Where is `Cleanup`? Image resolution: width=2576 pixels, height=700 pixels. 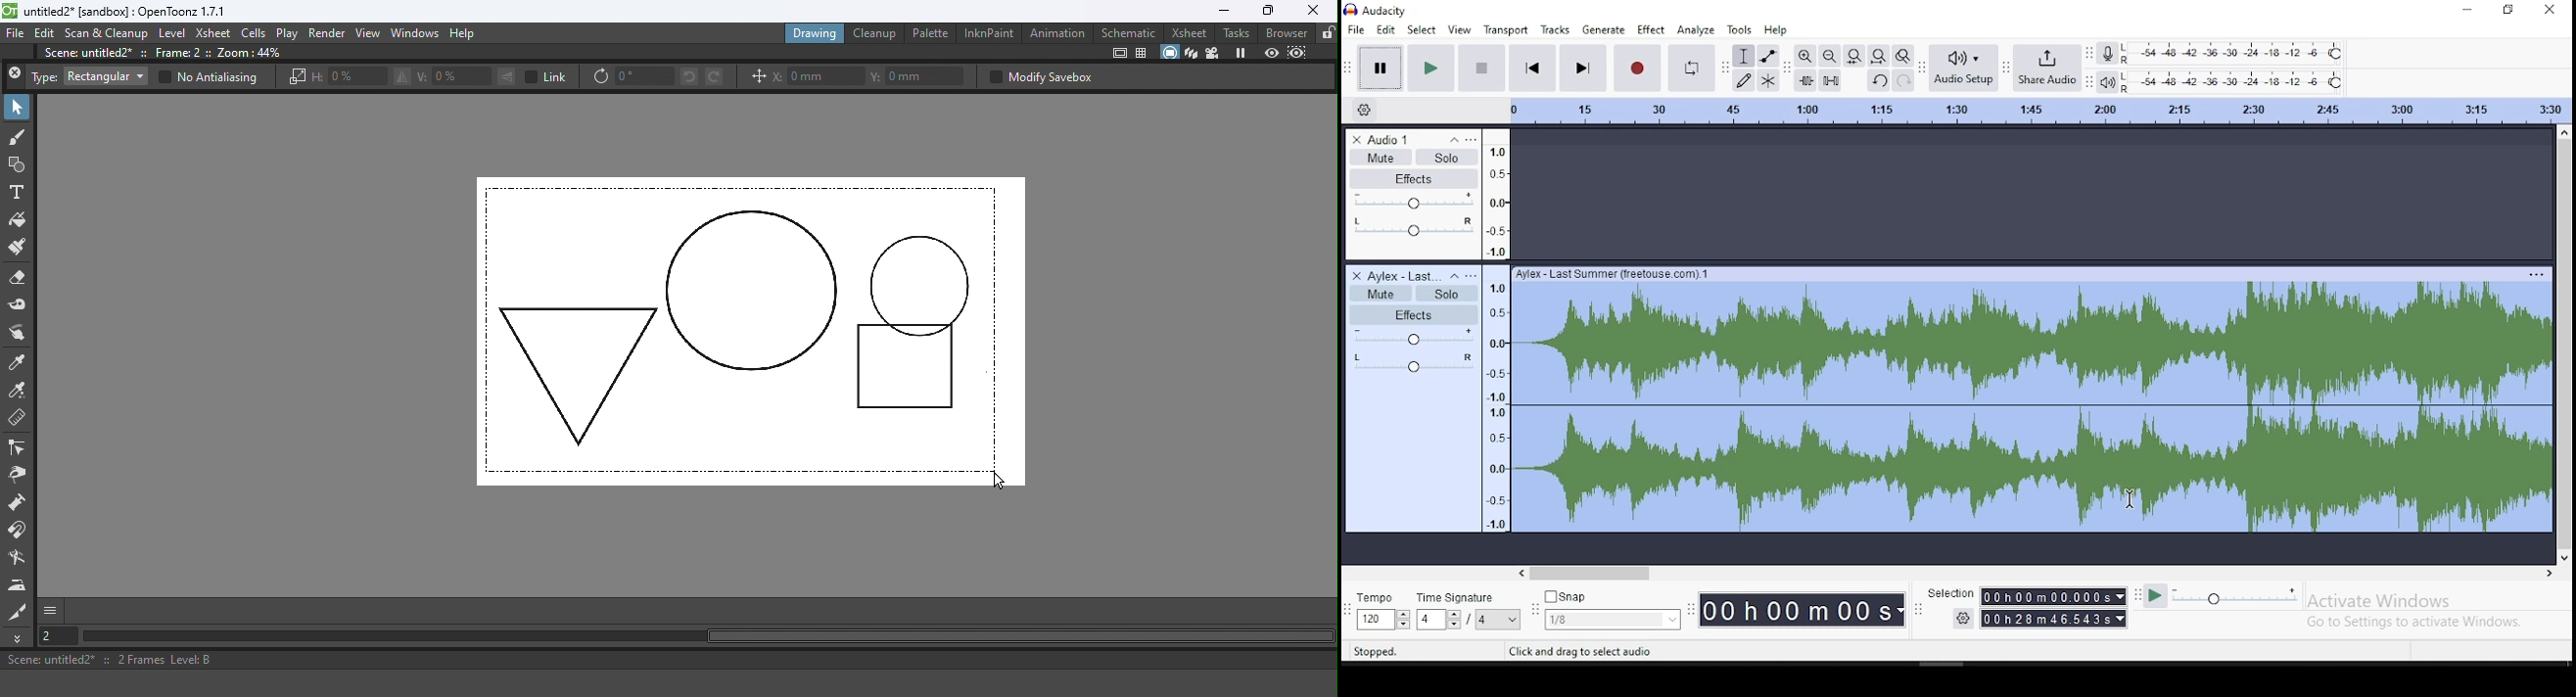
Cleanup is located at coordinates (875, 33).